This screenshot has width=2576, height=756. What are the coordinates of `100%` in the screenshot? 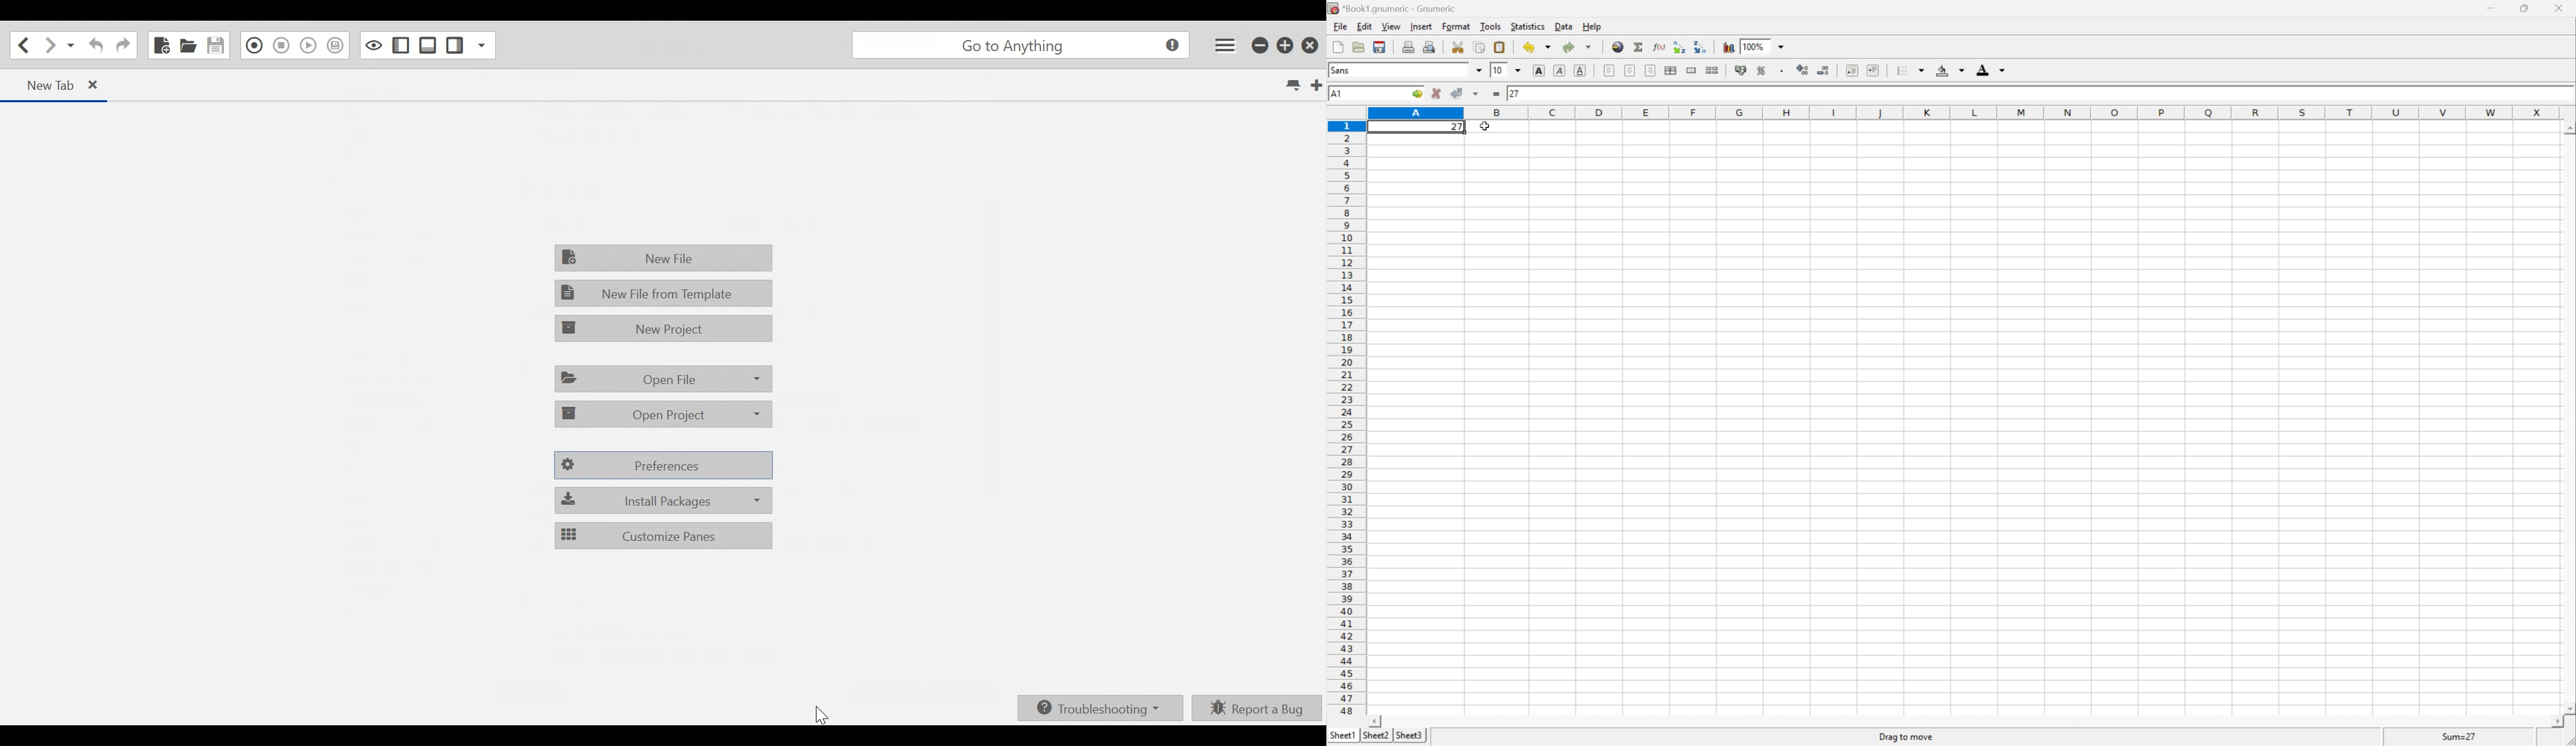 It's located at (1757, 46).